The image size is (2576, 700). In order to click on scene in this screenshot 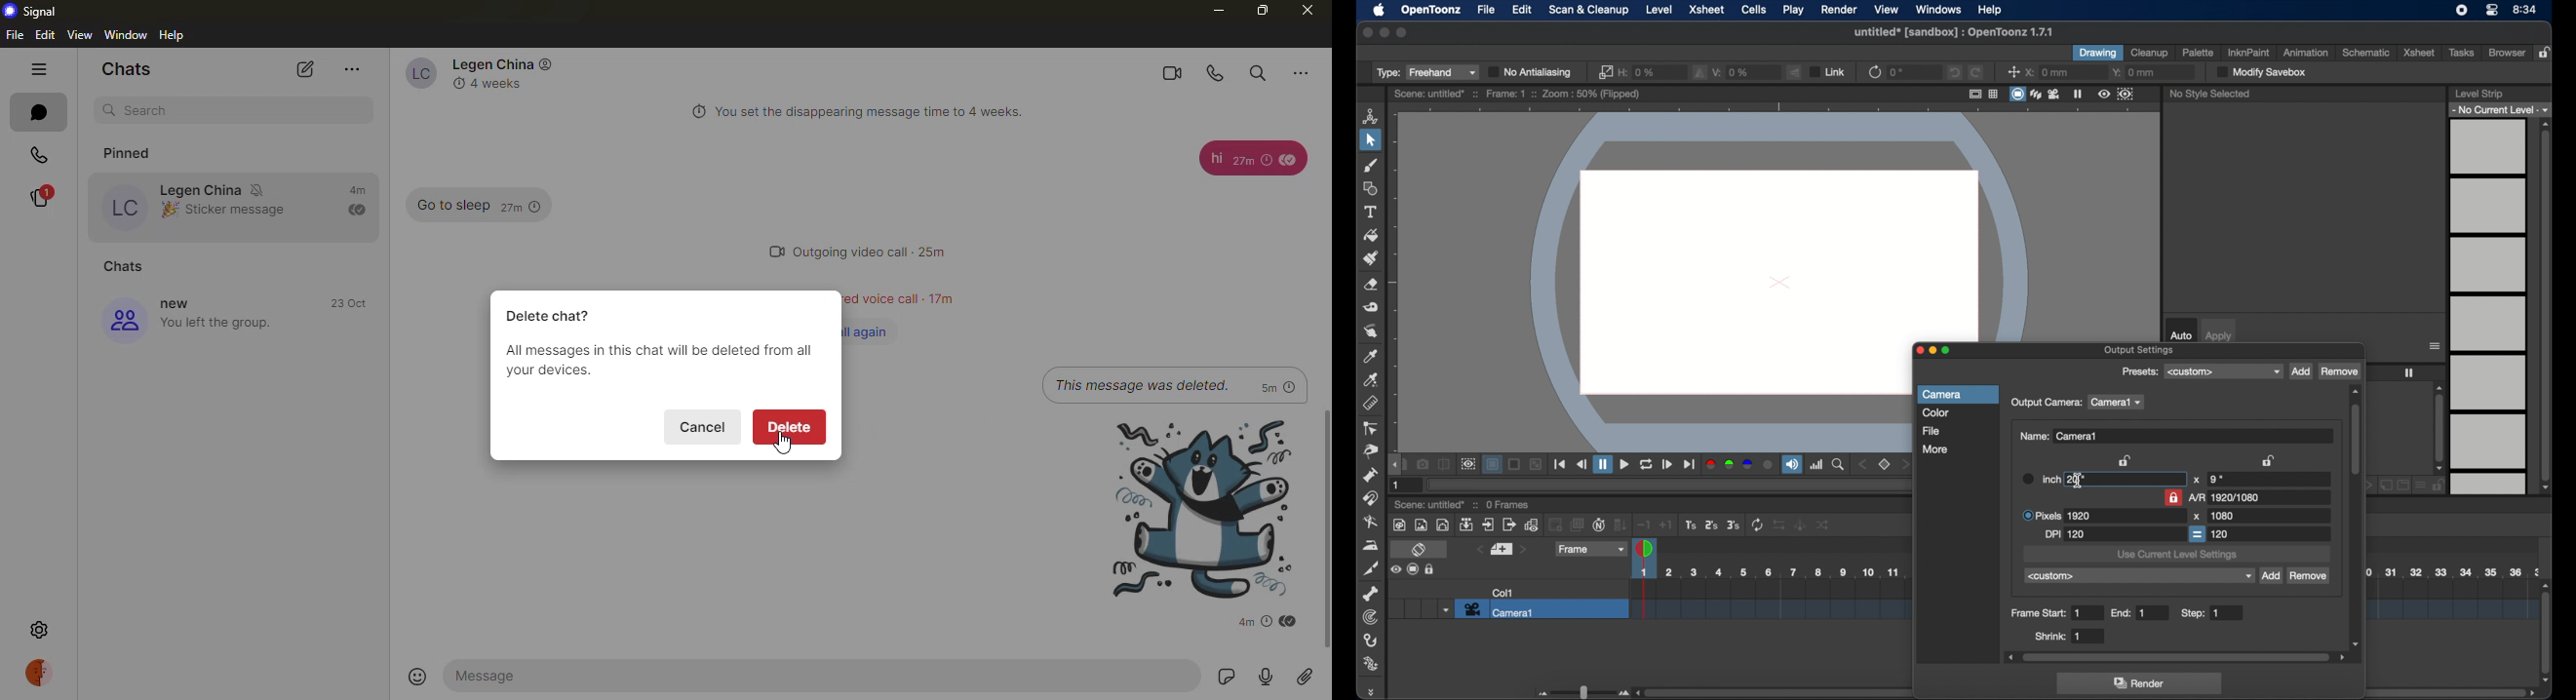, I will do `click(1430, 506)`.